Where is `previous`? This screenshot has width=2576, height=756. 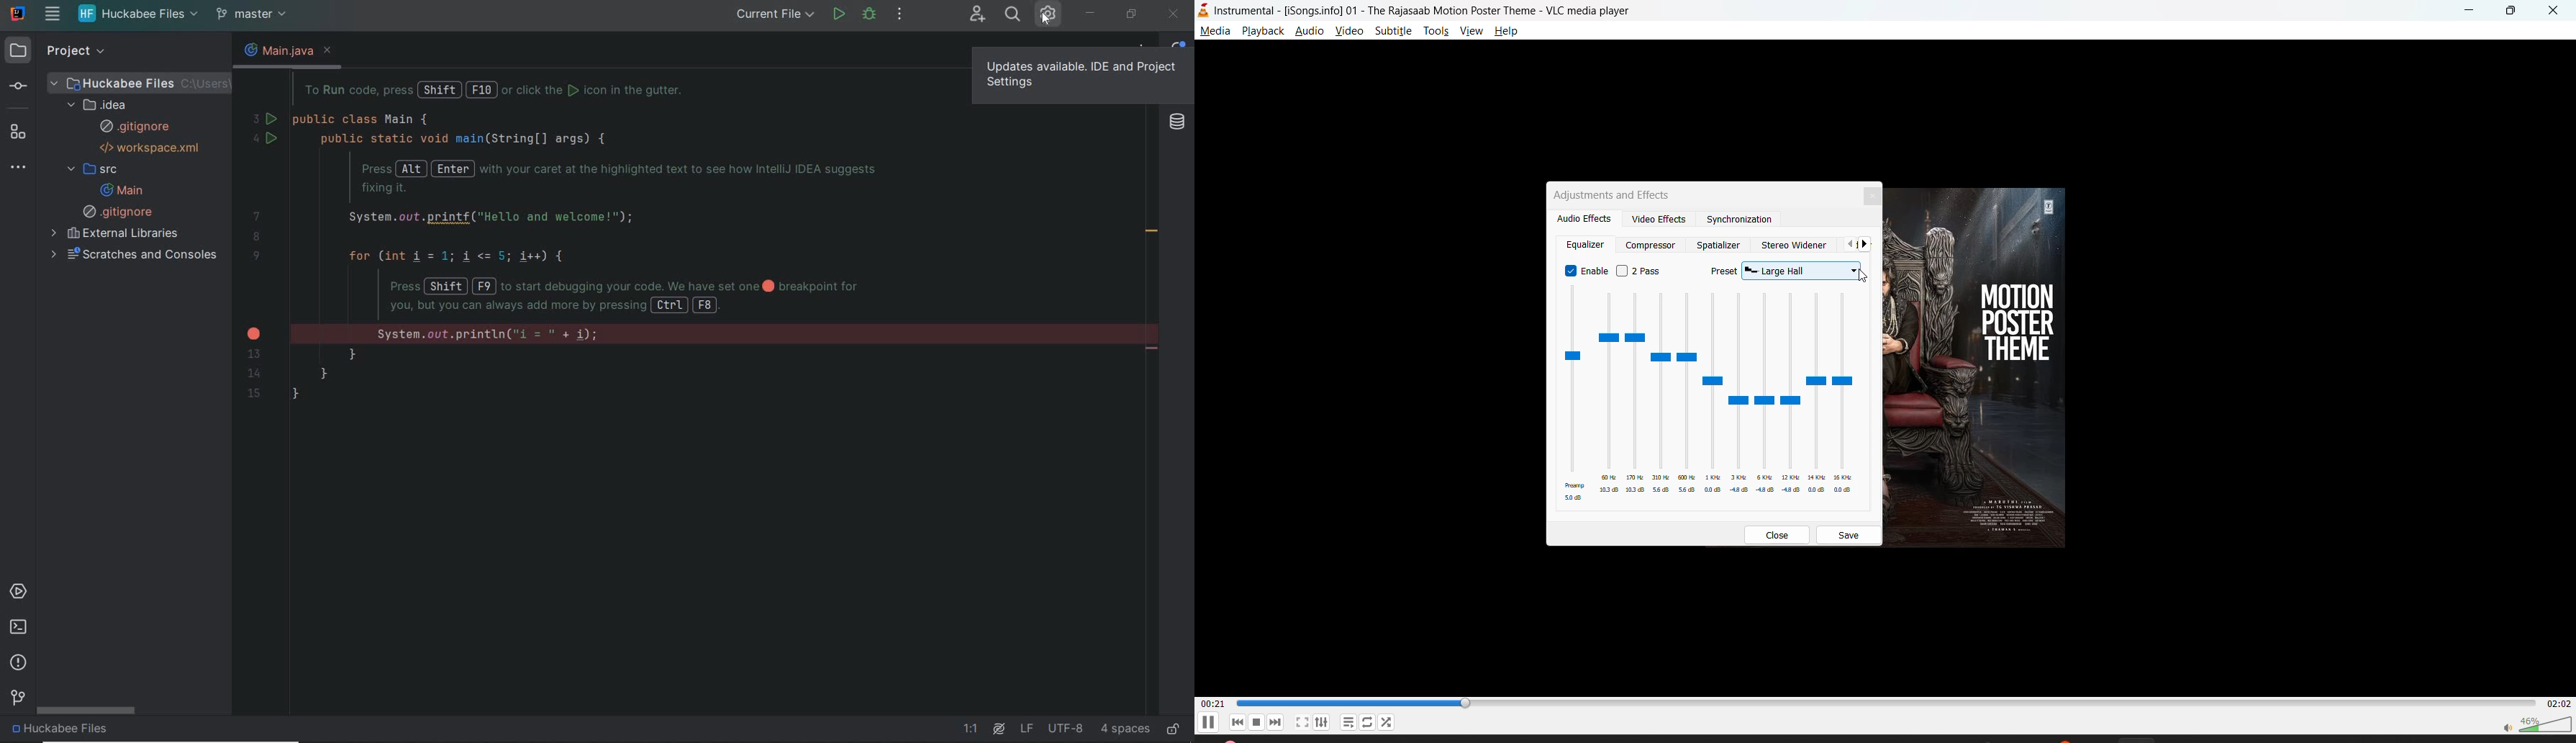 previous is located at coordinates (1238, 723).